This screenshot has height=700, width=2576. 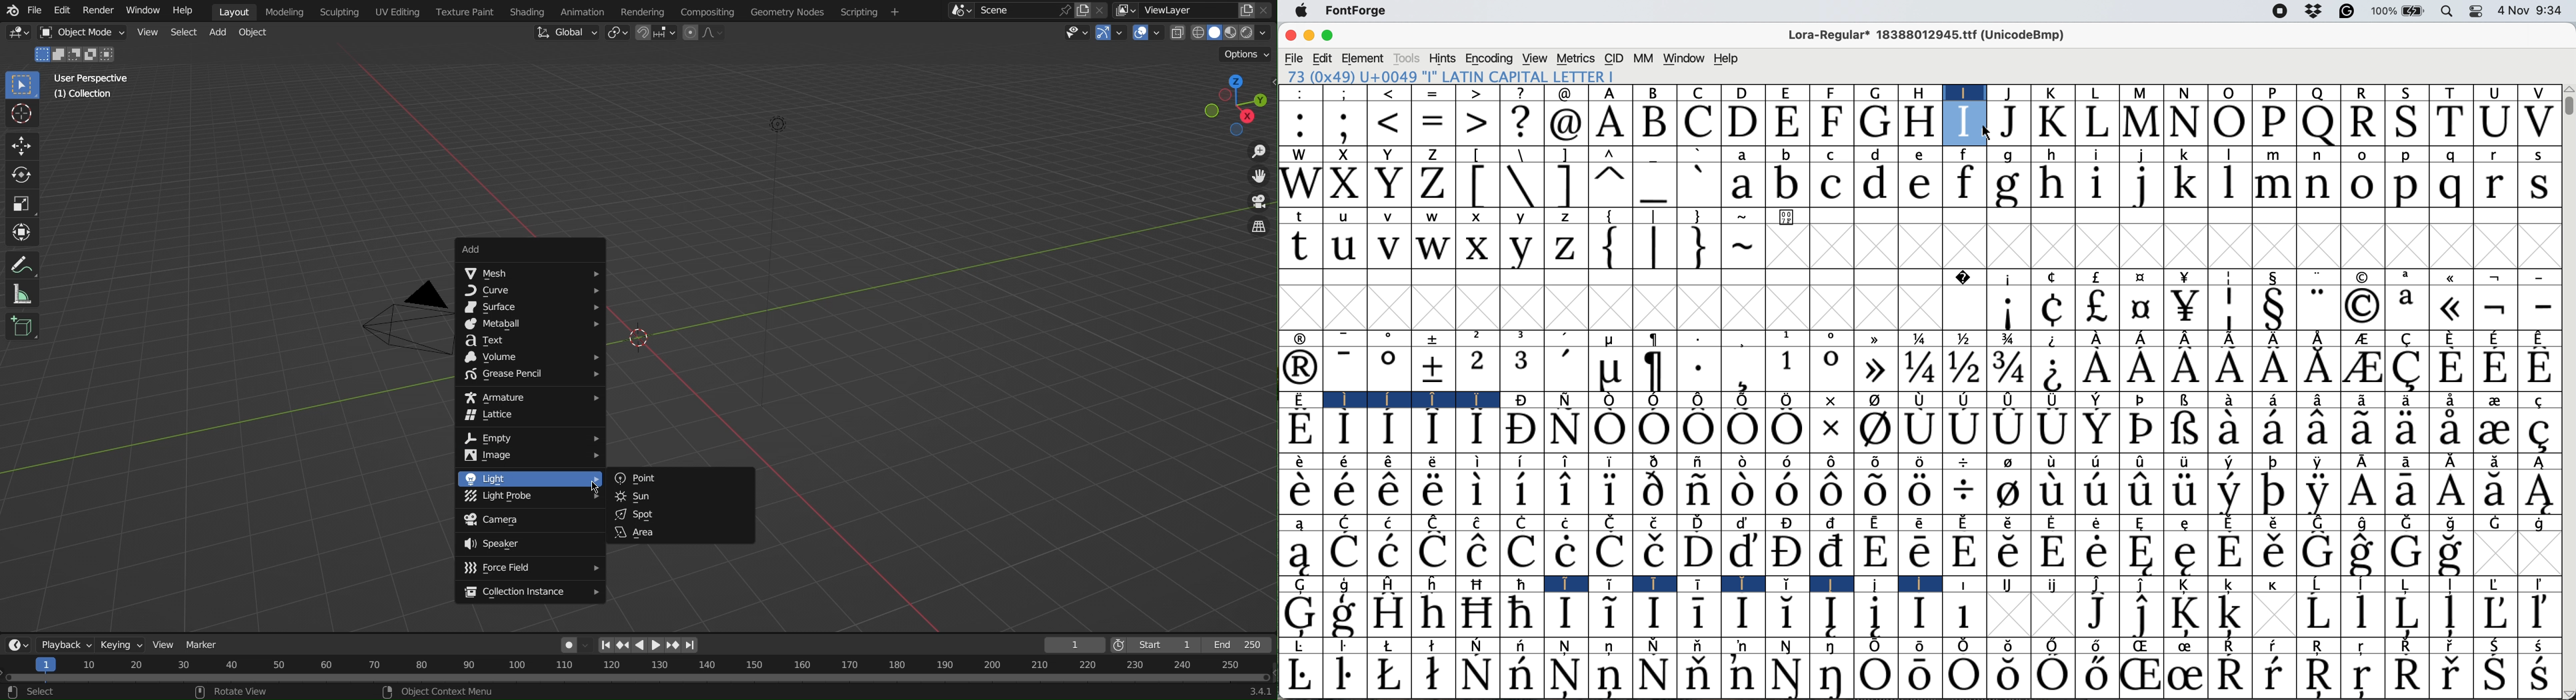 I want to click on View, so click(x=167, y=645).